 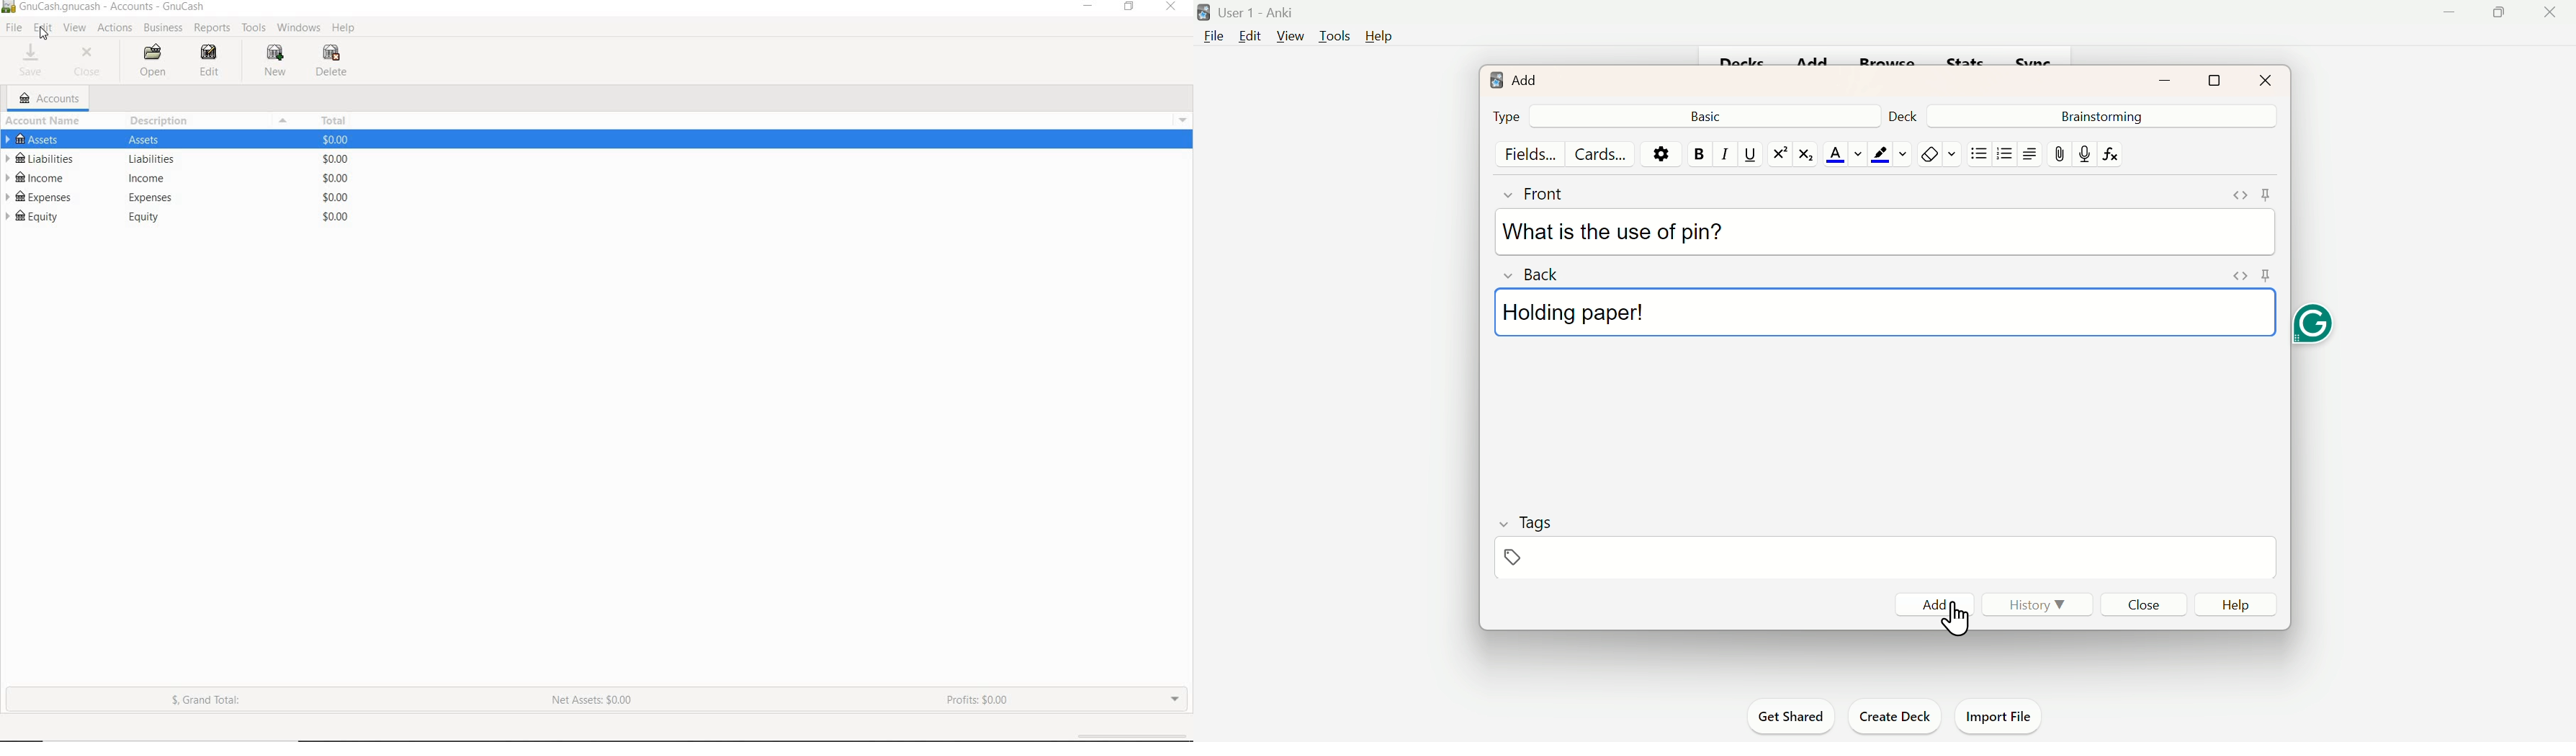 I want to click on Italiac, so click(x=1723, y=153).